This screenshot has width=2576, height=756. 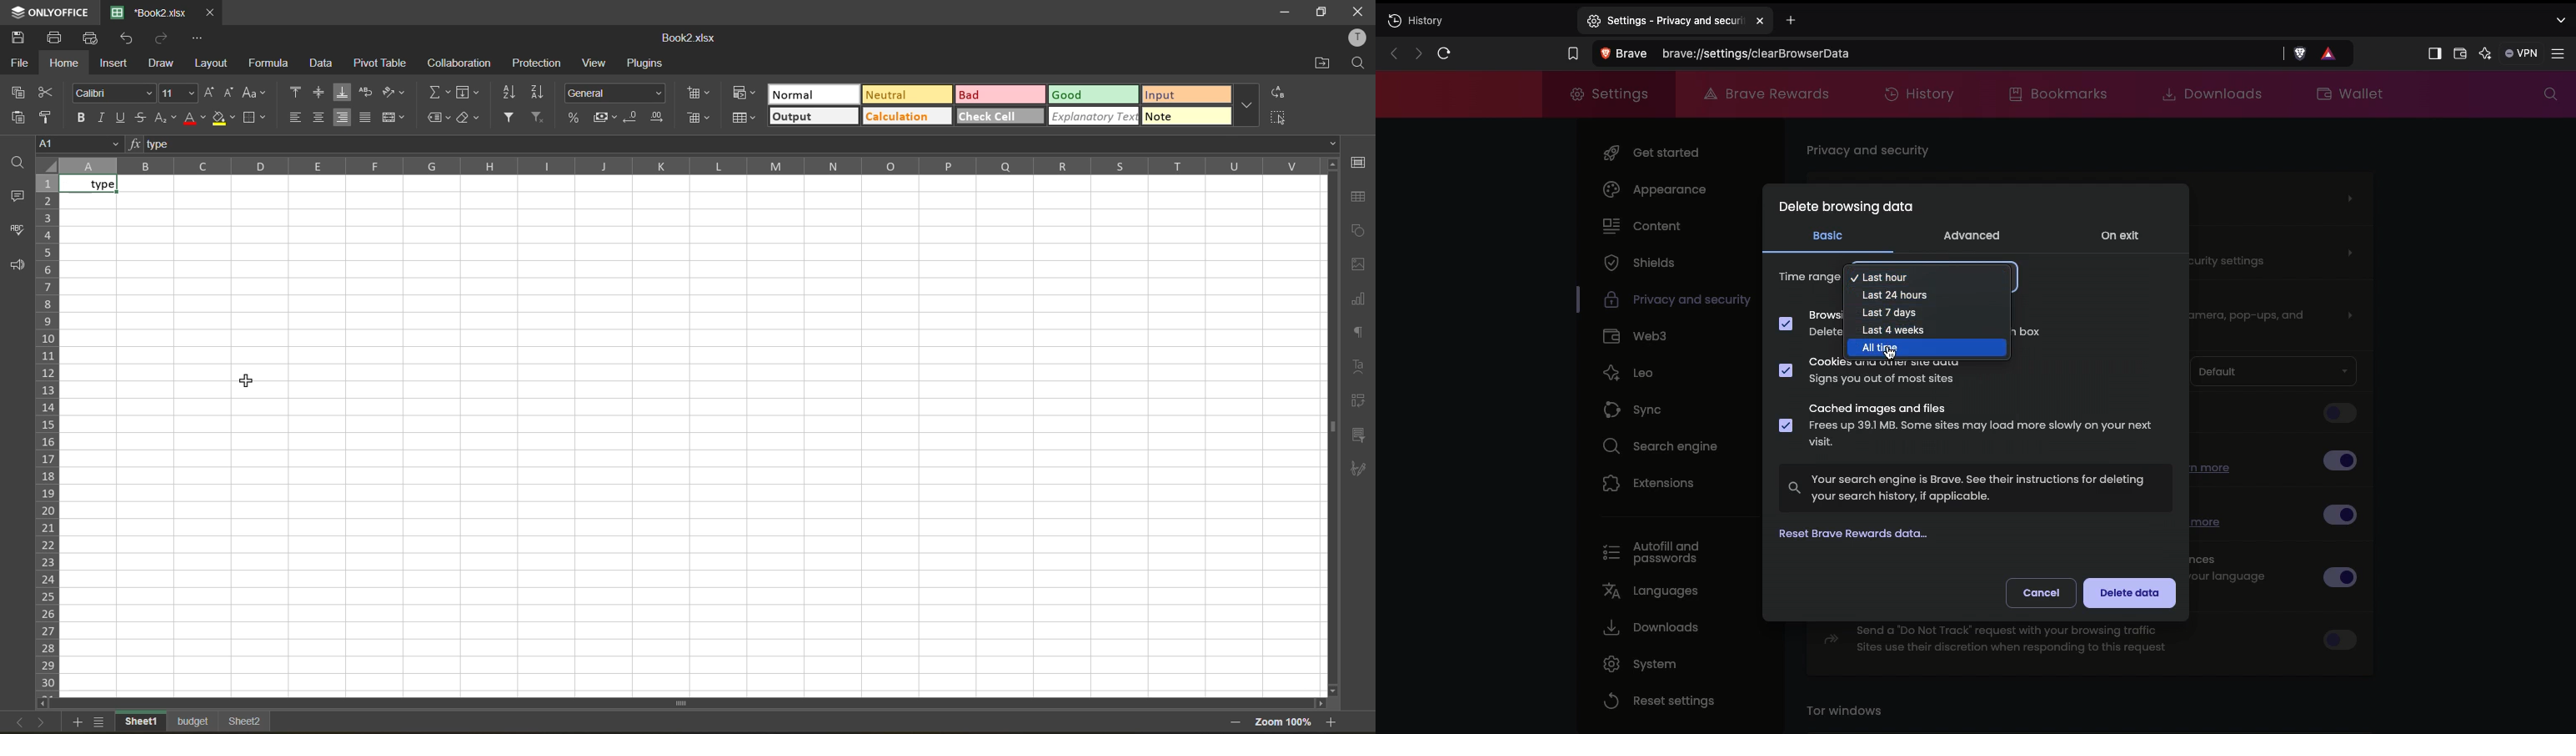 I want to click on Get started, so click(x=1652, y=154).